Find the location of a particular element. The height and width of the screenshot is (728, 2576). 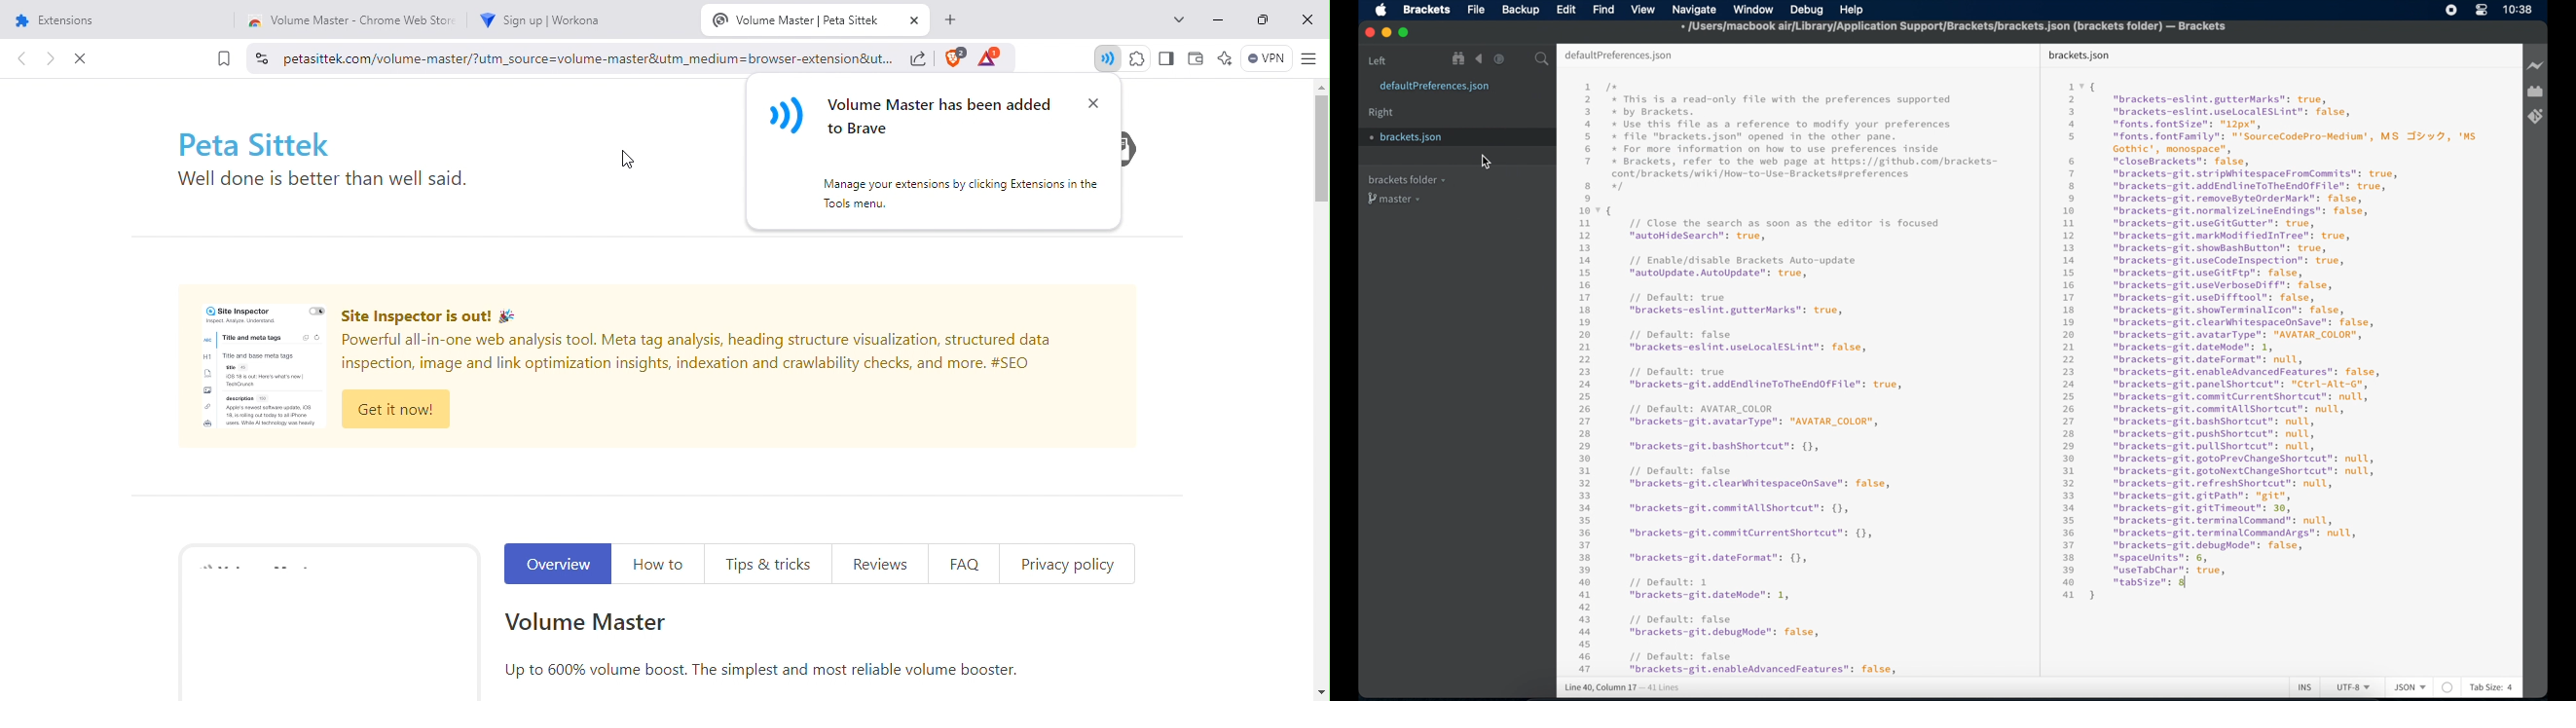

right is located at coordinates (1381, 113).